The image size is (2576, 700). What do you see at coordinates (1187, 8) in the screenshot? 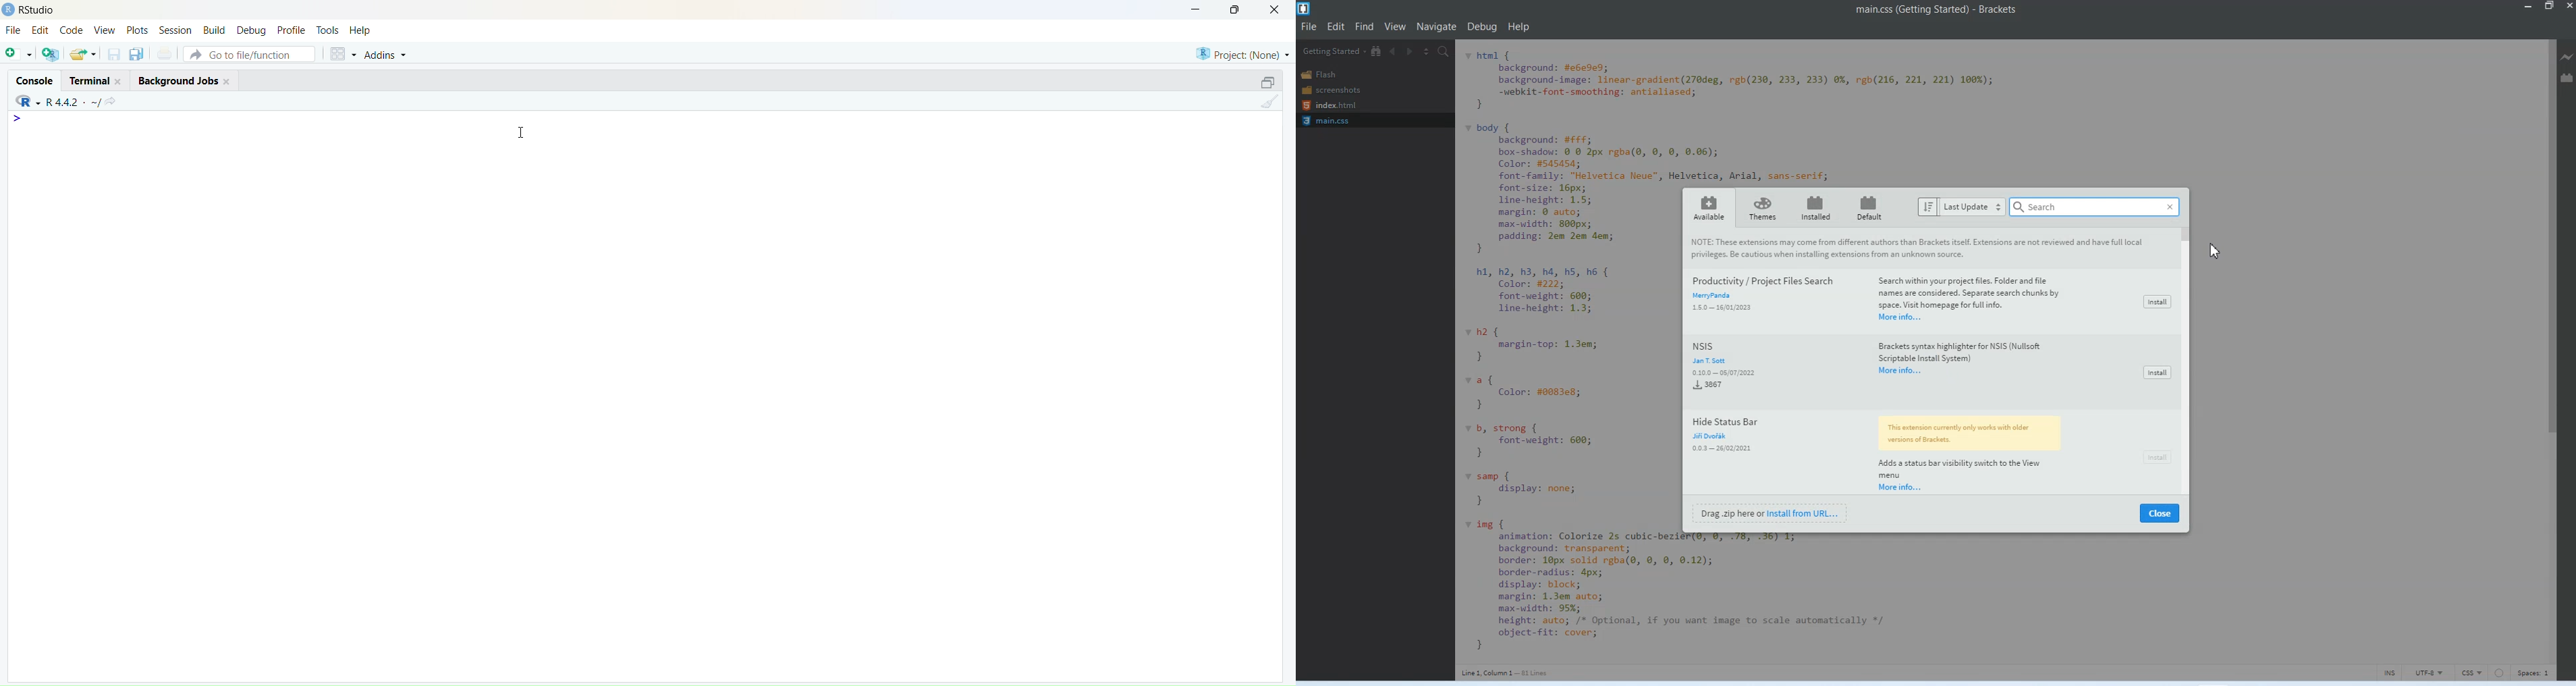
I see `minimise` at bounding box center [1187, 8].